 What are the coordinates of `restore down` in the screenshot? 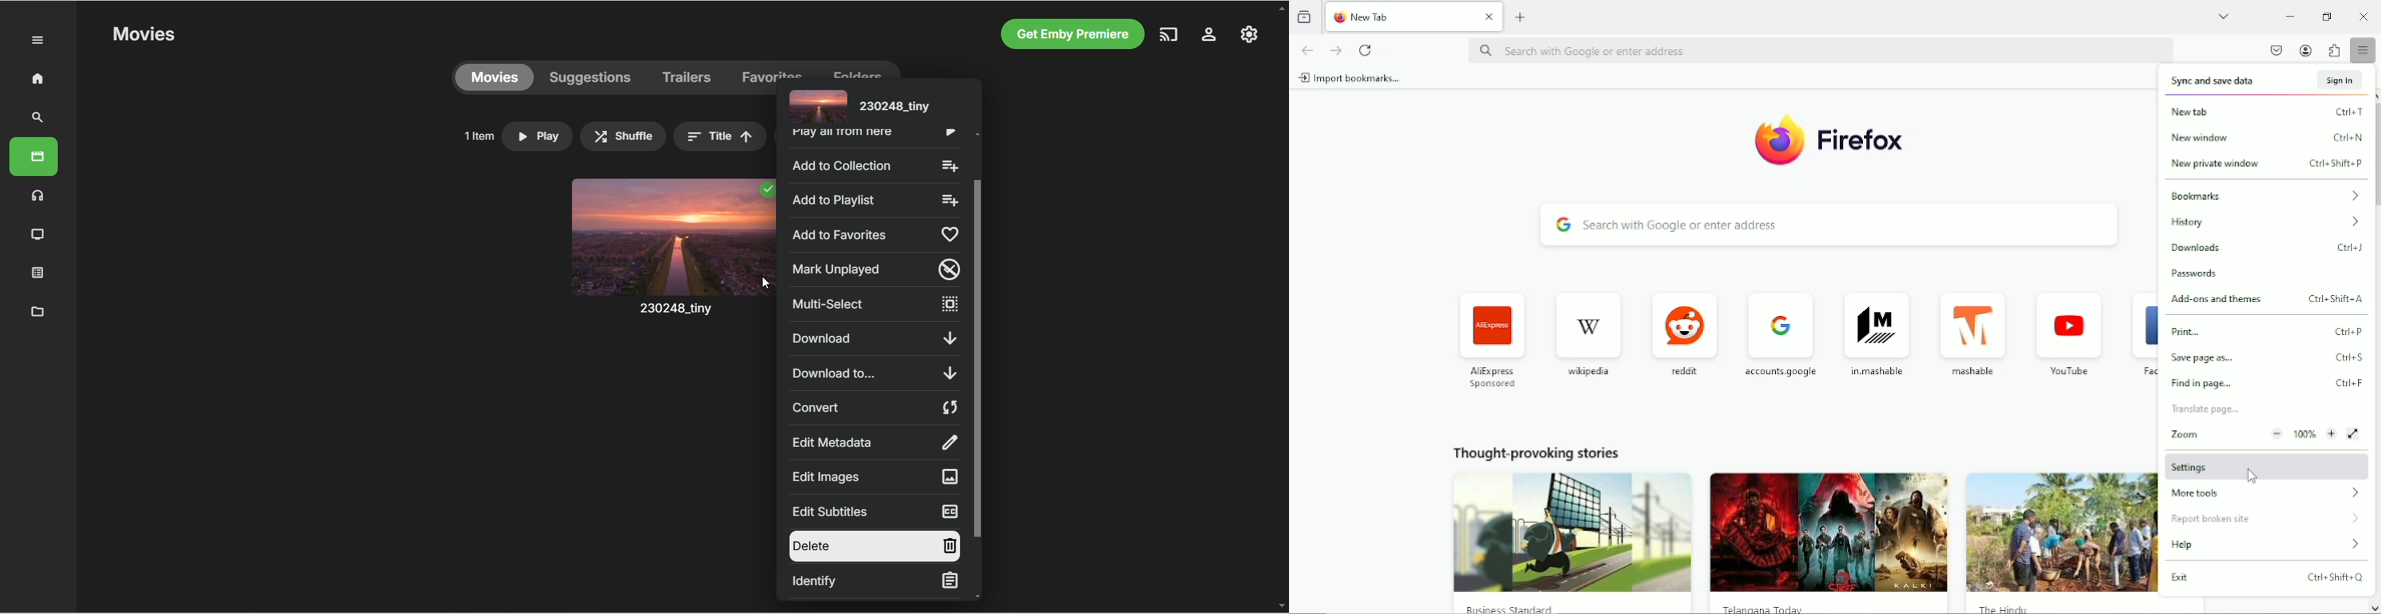 It's located at (2329, 17).